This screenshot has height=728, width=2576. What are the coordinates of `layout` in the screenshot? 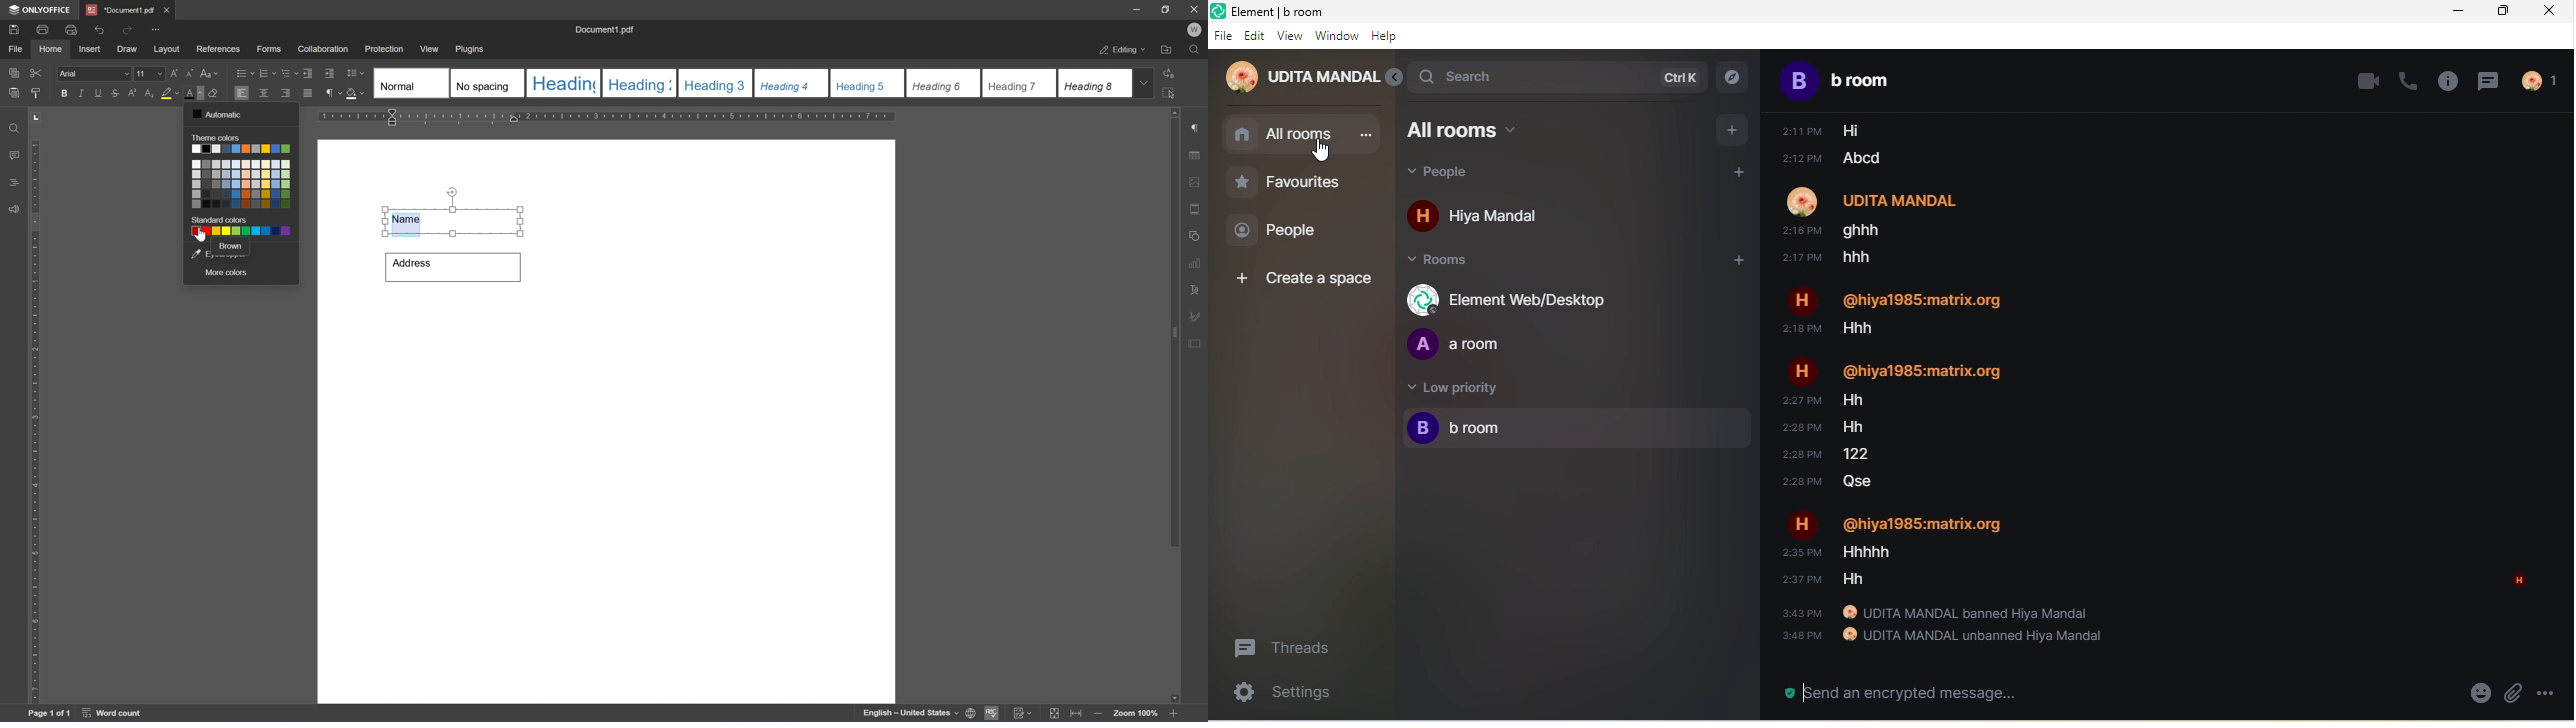 It's located at (166, 50).